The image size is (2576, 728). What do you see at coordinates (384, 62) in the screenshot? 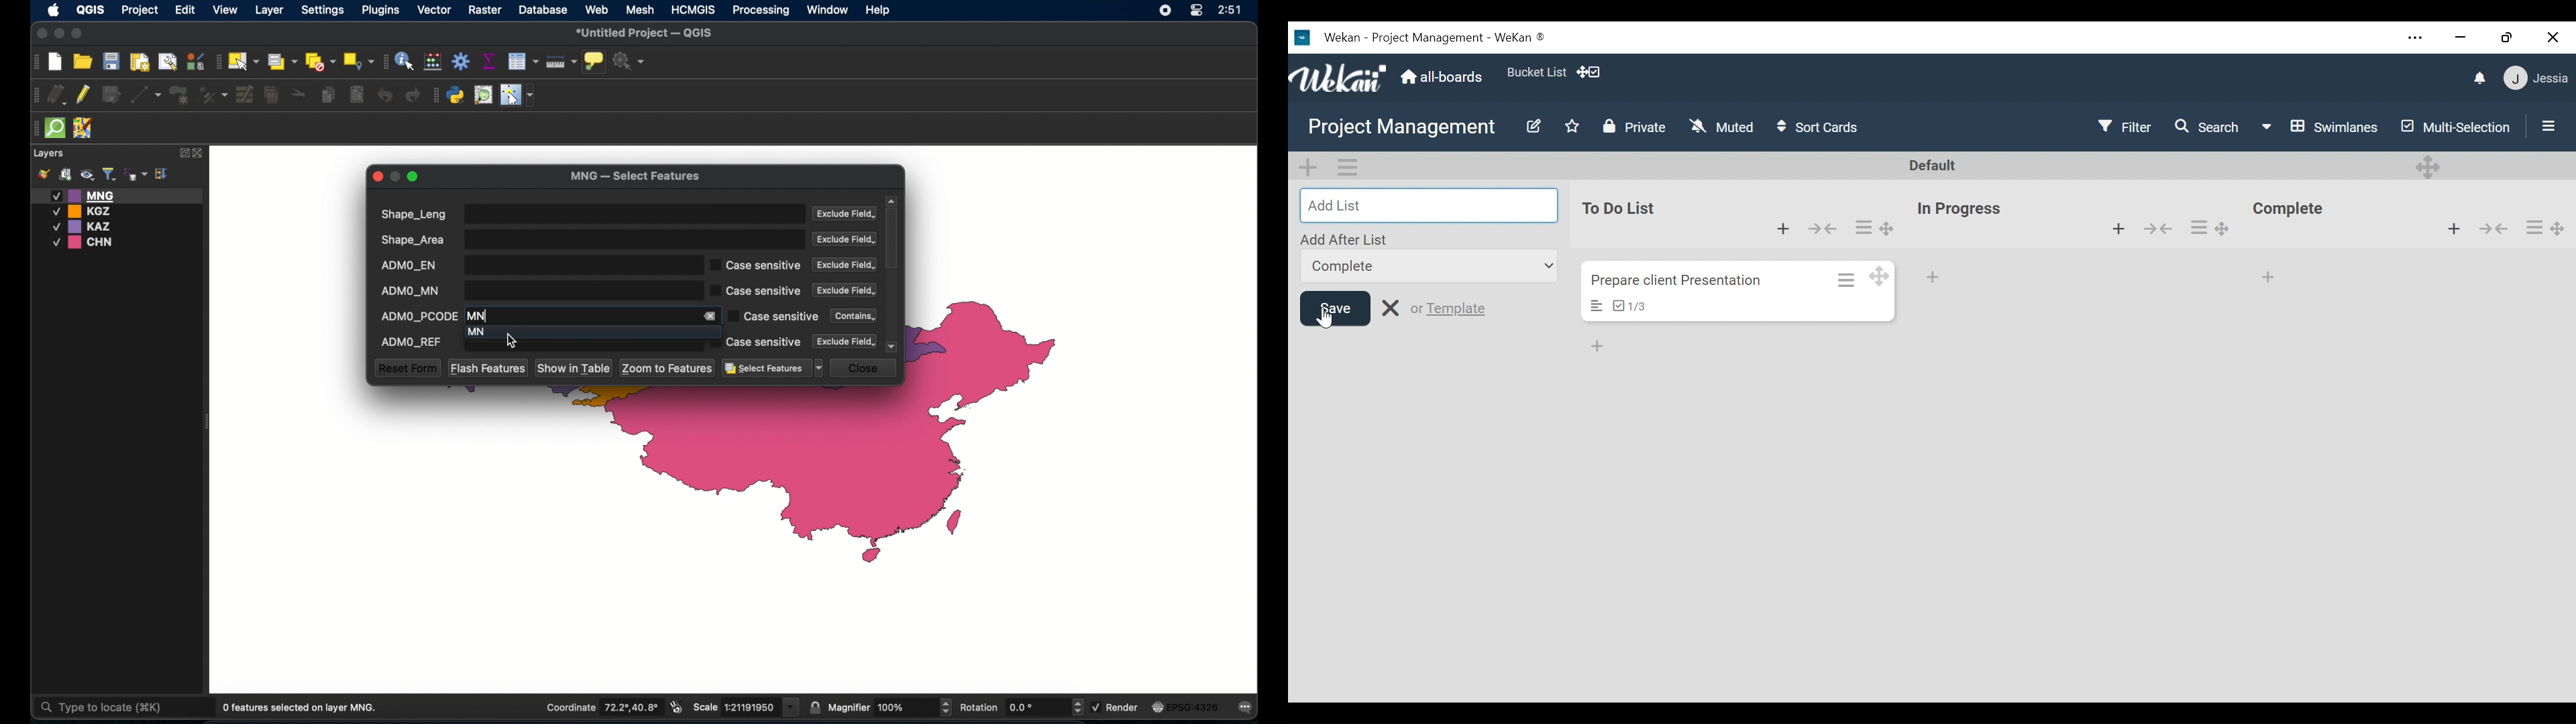
I see `attributes toolbar` at bounding box center [384, 62].